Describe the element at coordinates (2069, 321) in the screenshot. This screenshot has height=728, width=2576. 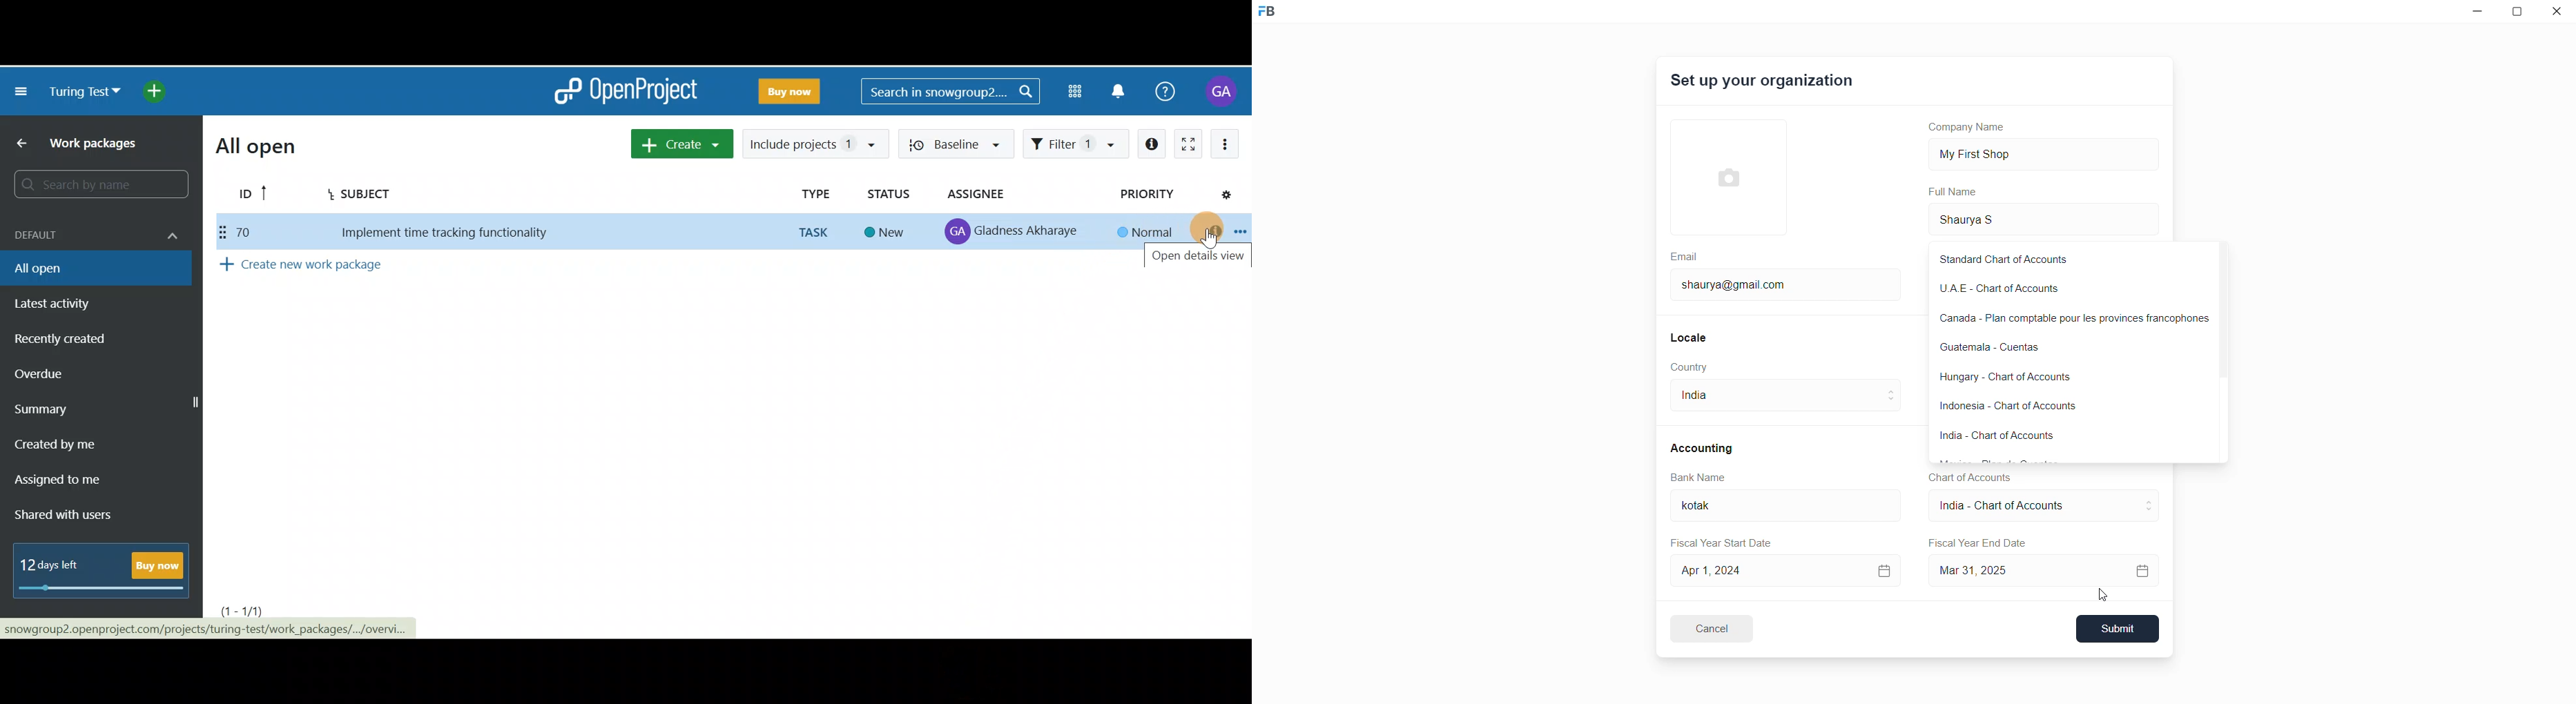
I see `Canada - Plan comptable pour les provinces francophores` at that location.